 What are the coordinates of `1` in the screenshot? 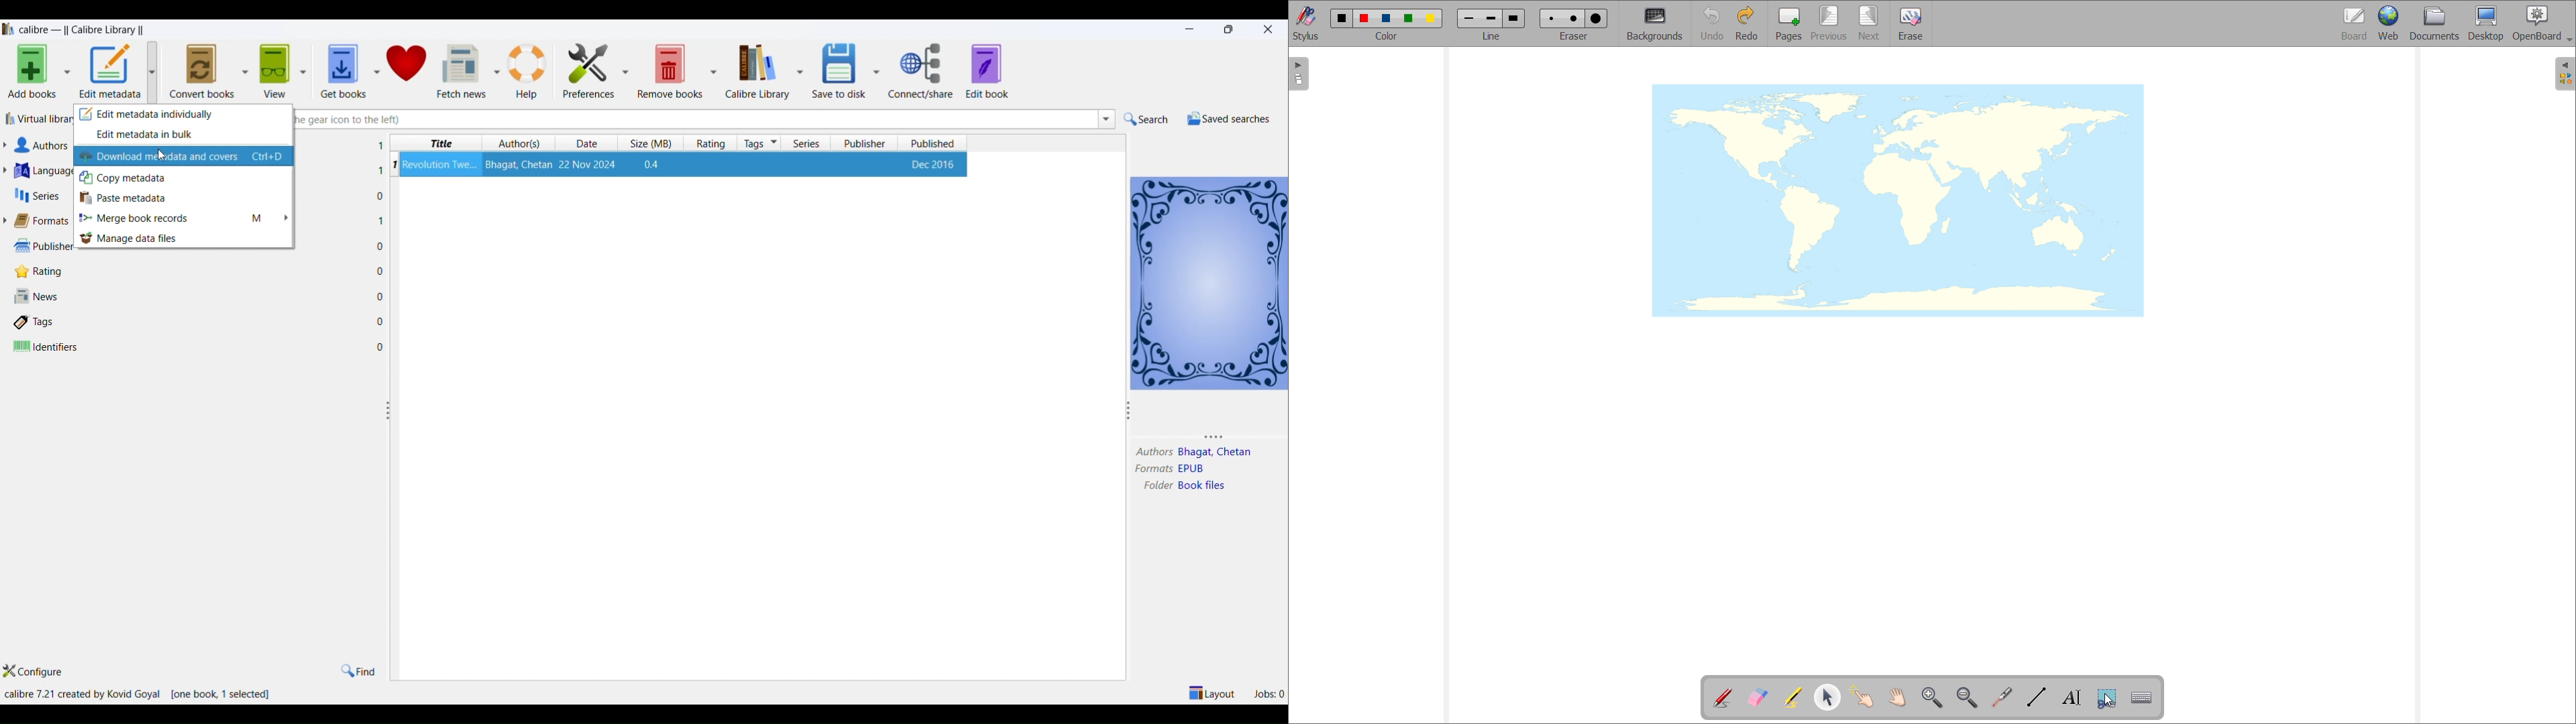 It's located at (394, 164).